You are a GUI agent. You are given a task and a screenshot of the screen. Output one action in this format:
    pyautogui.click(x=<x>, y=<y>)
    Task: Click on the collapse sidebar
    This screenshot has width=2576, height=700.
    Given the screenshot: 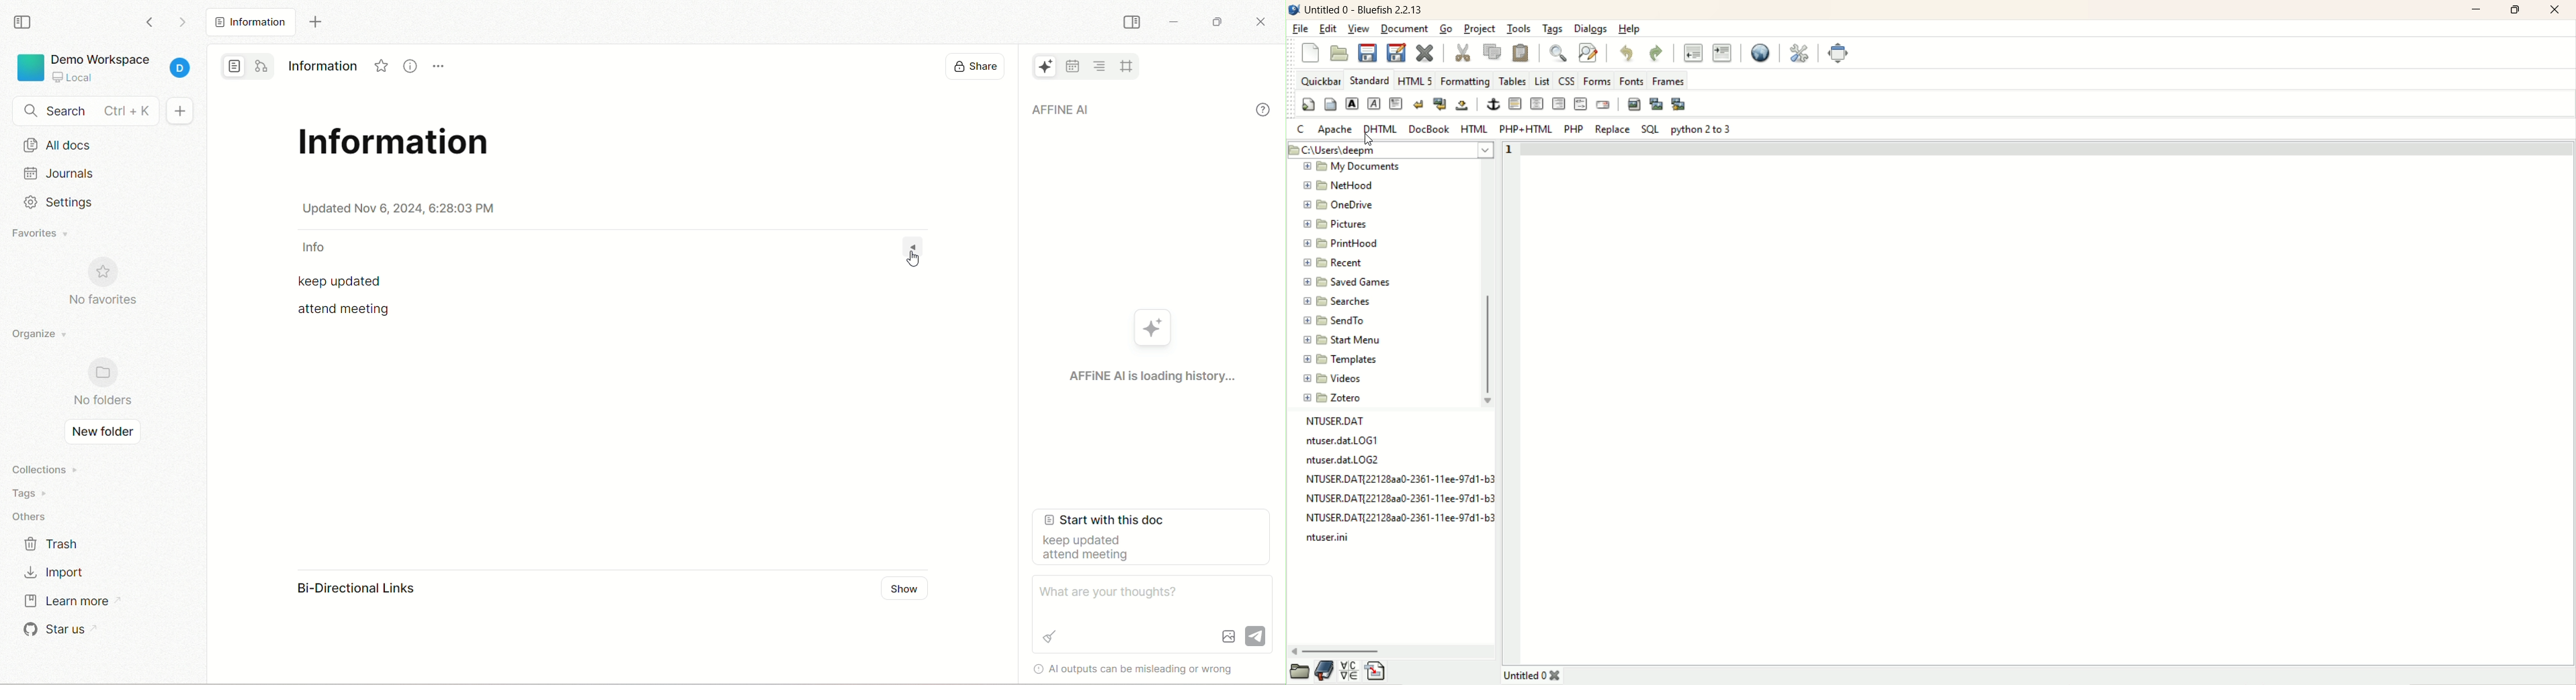 What is the action you would take?
    pyautogui.click(x=1131, y=21)
    